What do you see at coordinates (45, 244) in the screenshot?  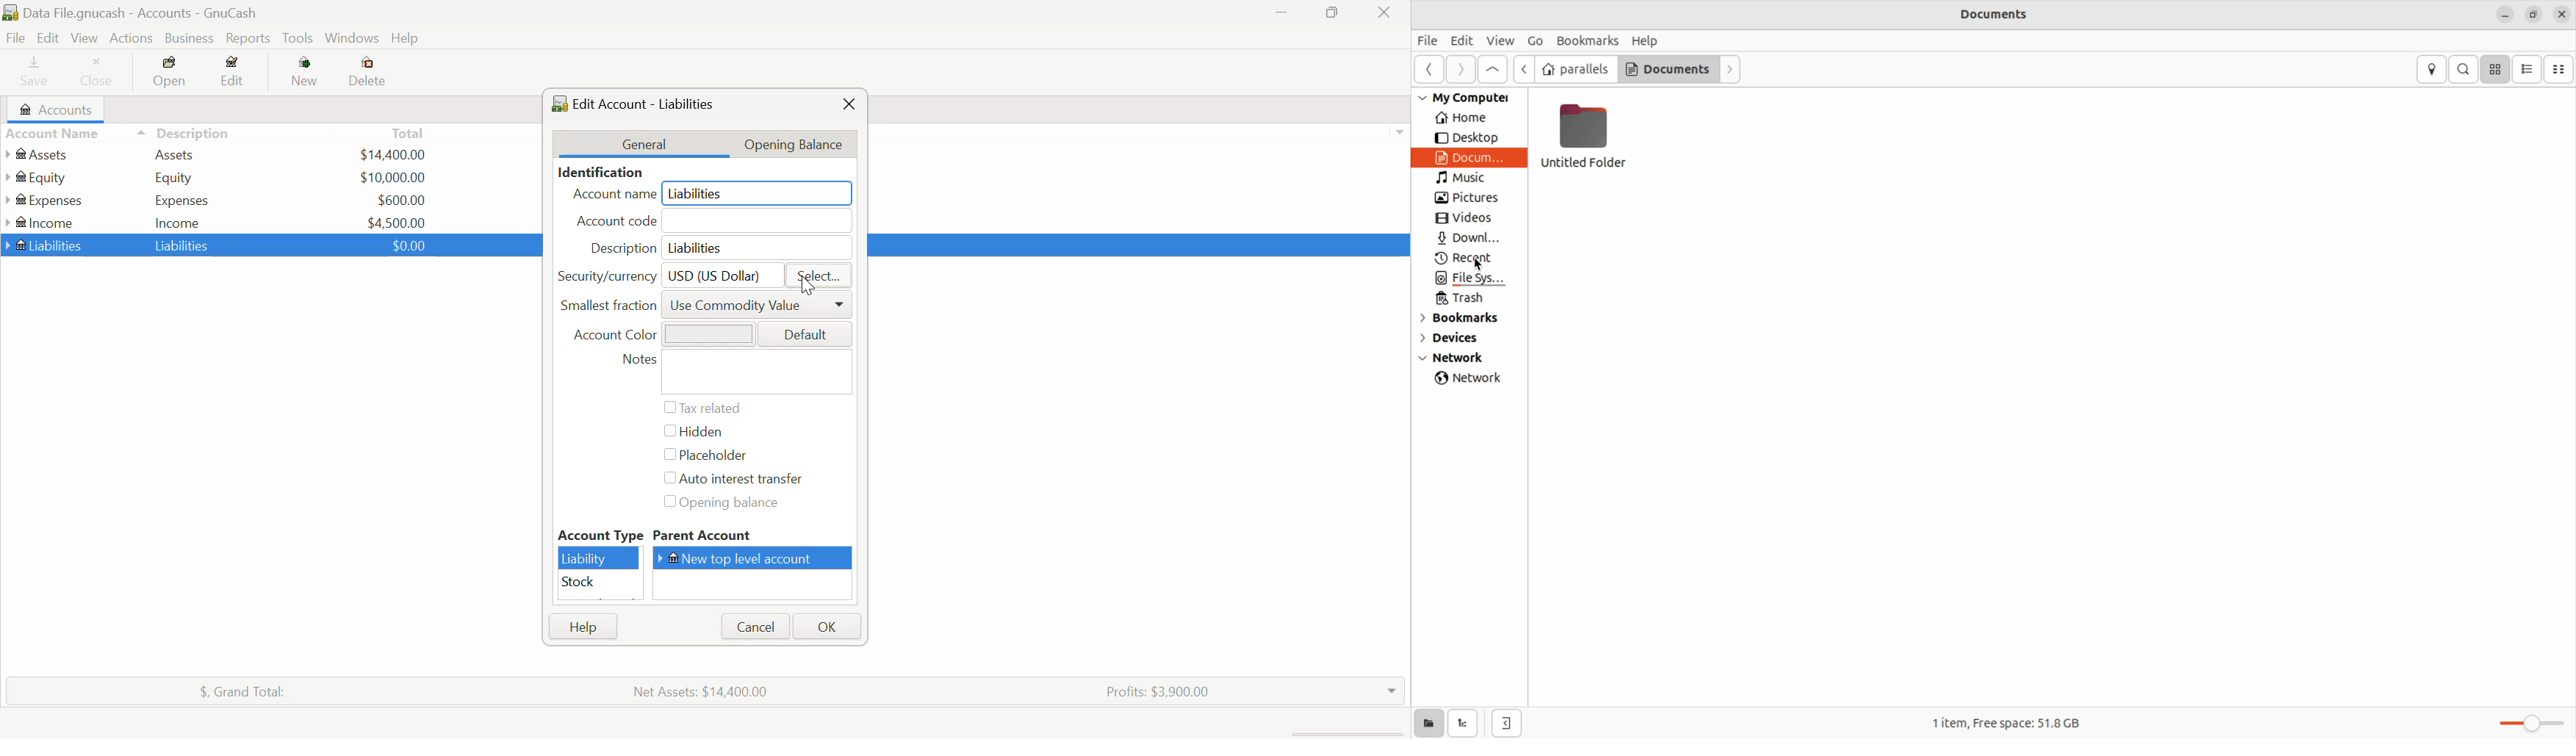 I see `Liabilities Account` at bounding box center [45, 244].